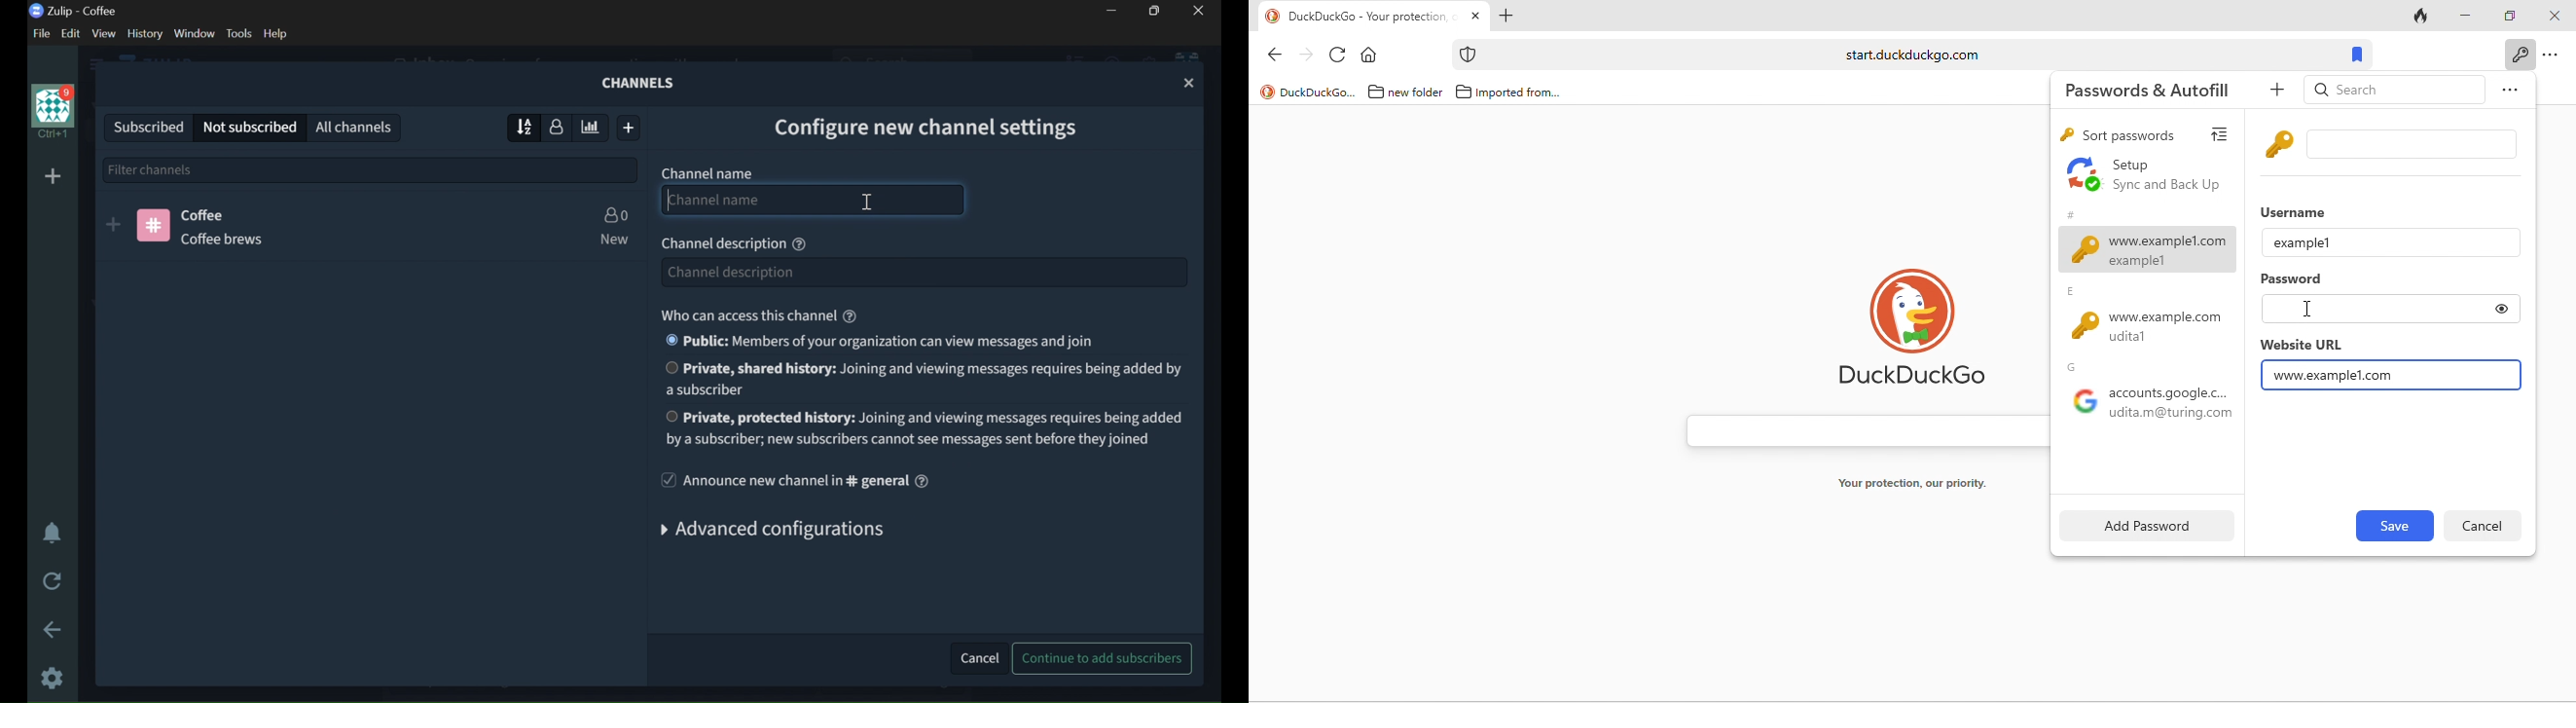 The image size is (2576, 728). I want to click on NOT SUBSCRIBED, so click(250, 128).